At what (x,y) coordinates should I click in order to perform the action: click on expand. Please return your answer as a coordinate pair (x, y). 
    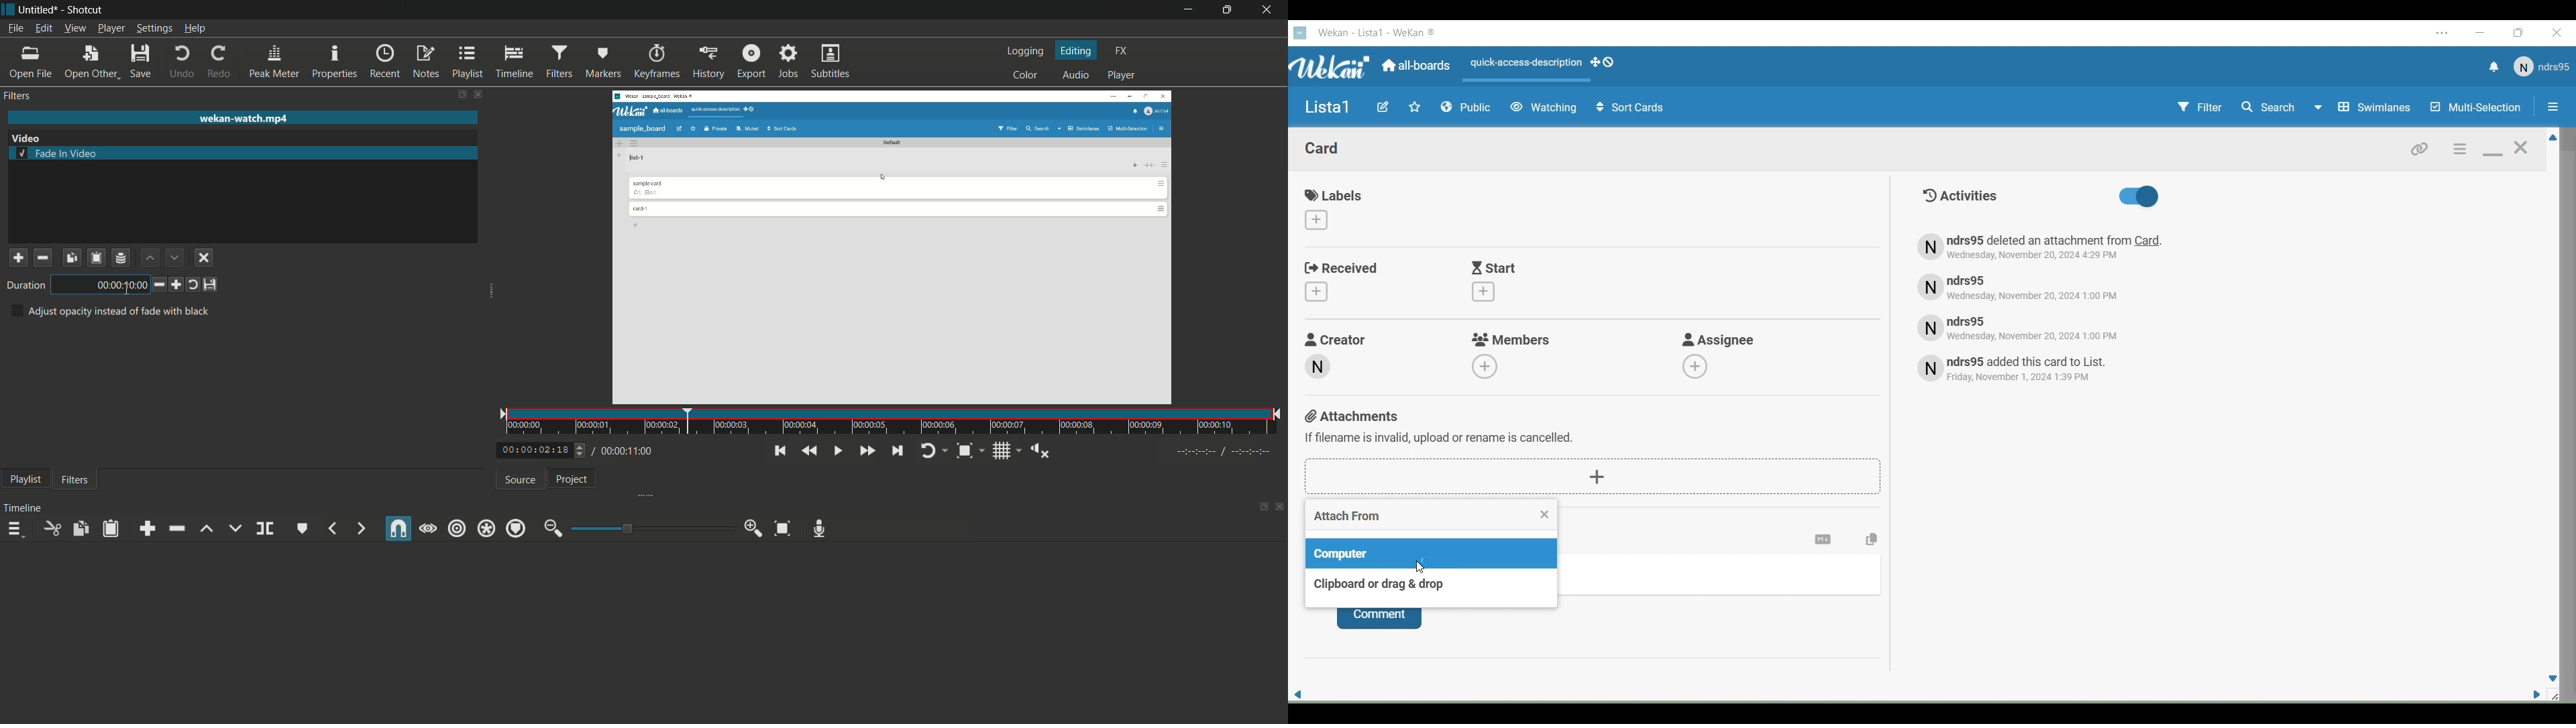
    Looking at the image, I should click on (651, 494).